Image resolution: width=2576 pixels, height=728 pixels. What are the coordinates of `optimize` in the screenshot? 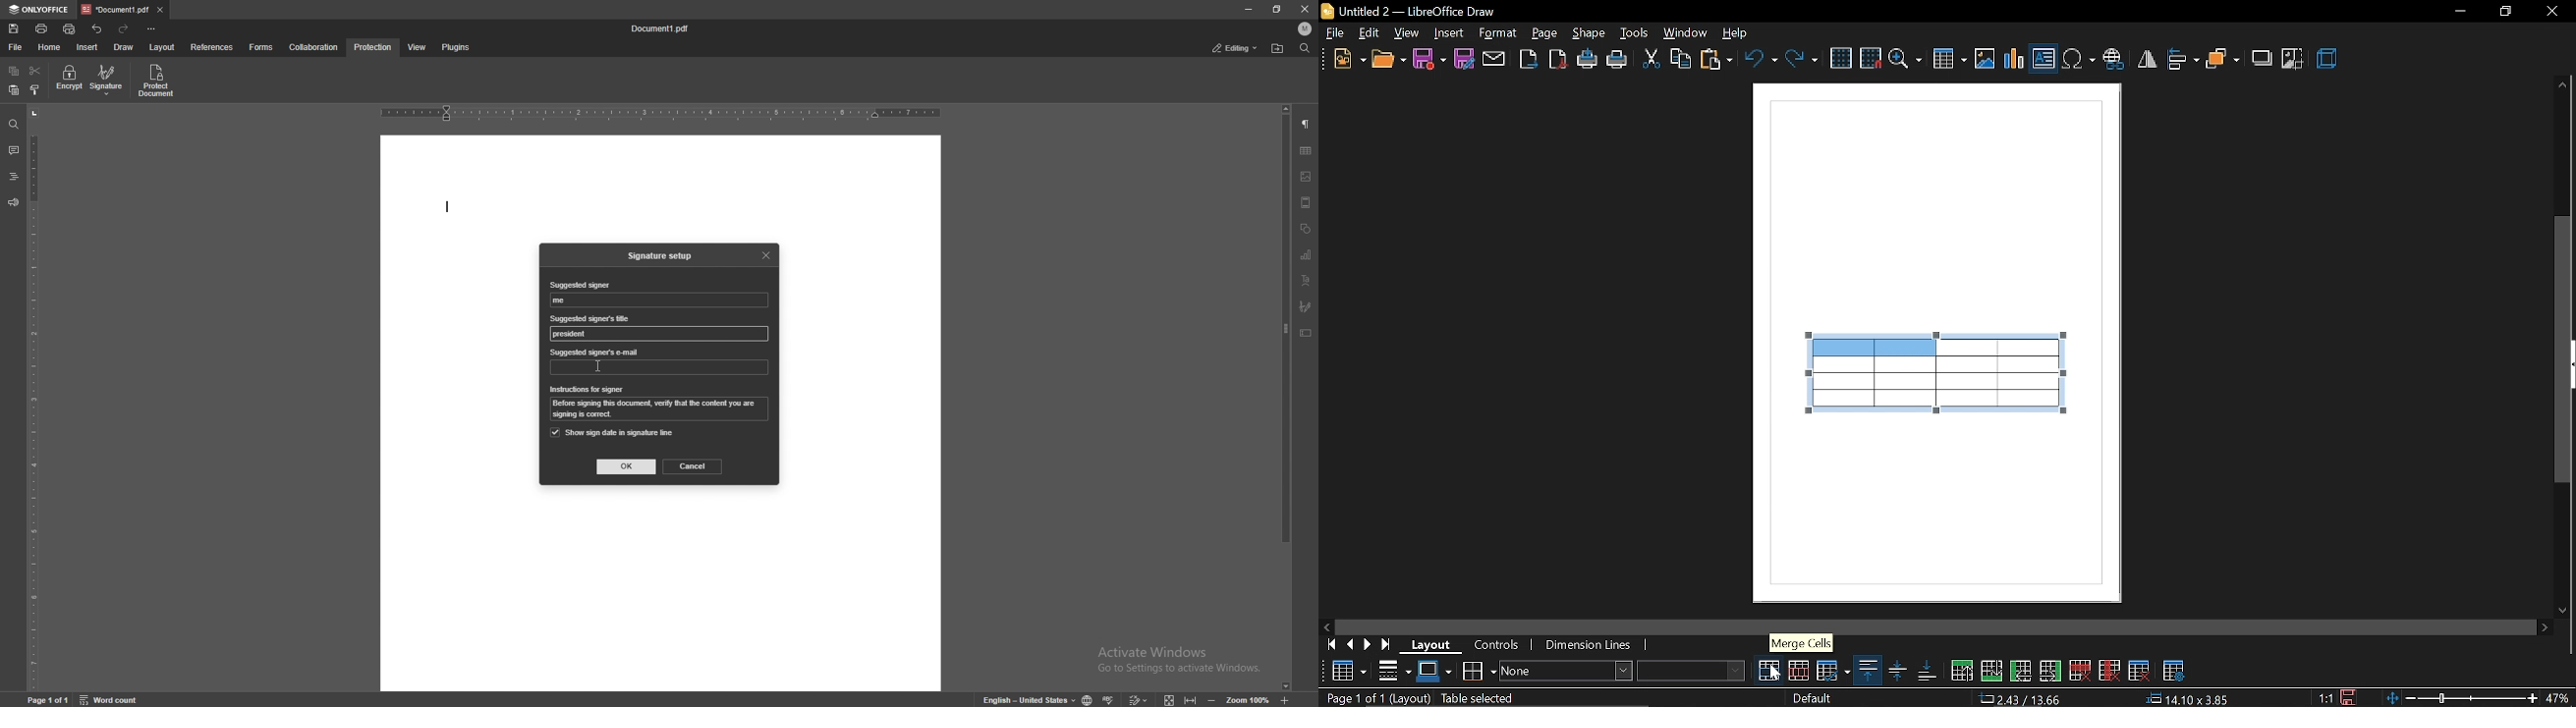 It's located at (1833, 671).